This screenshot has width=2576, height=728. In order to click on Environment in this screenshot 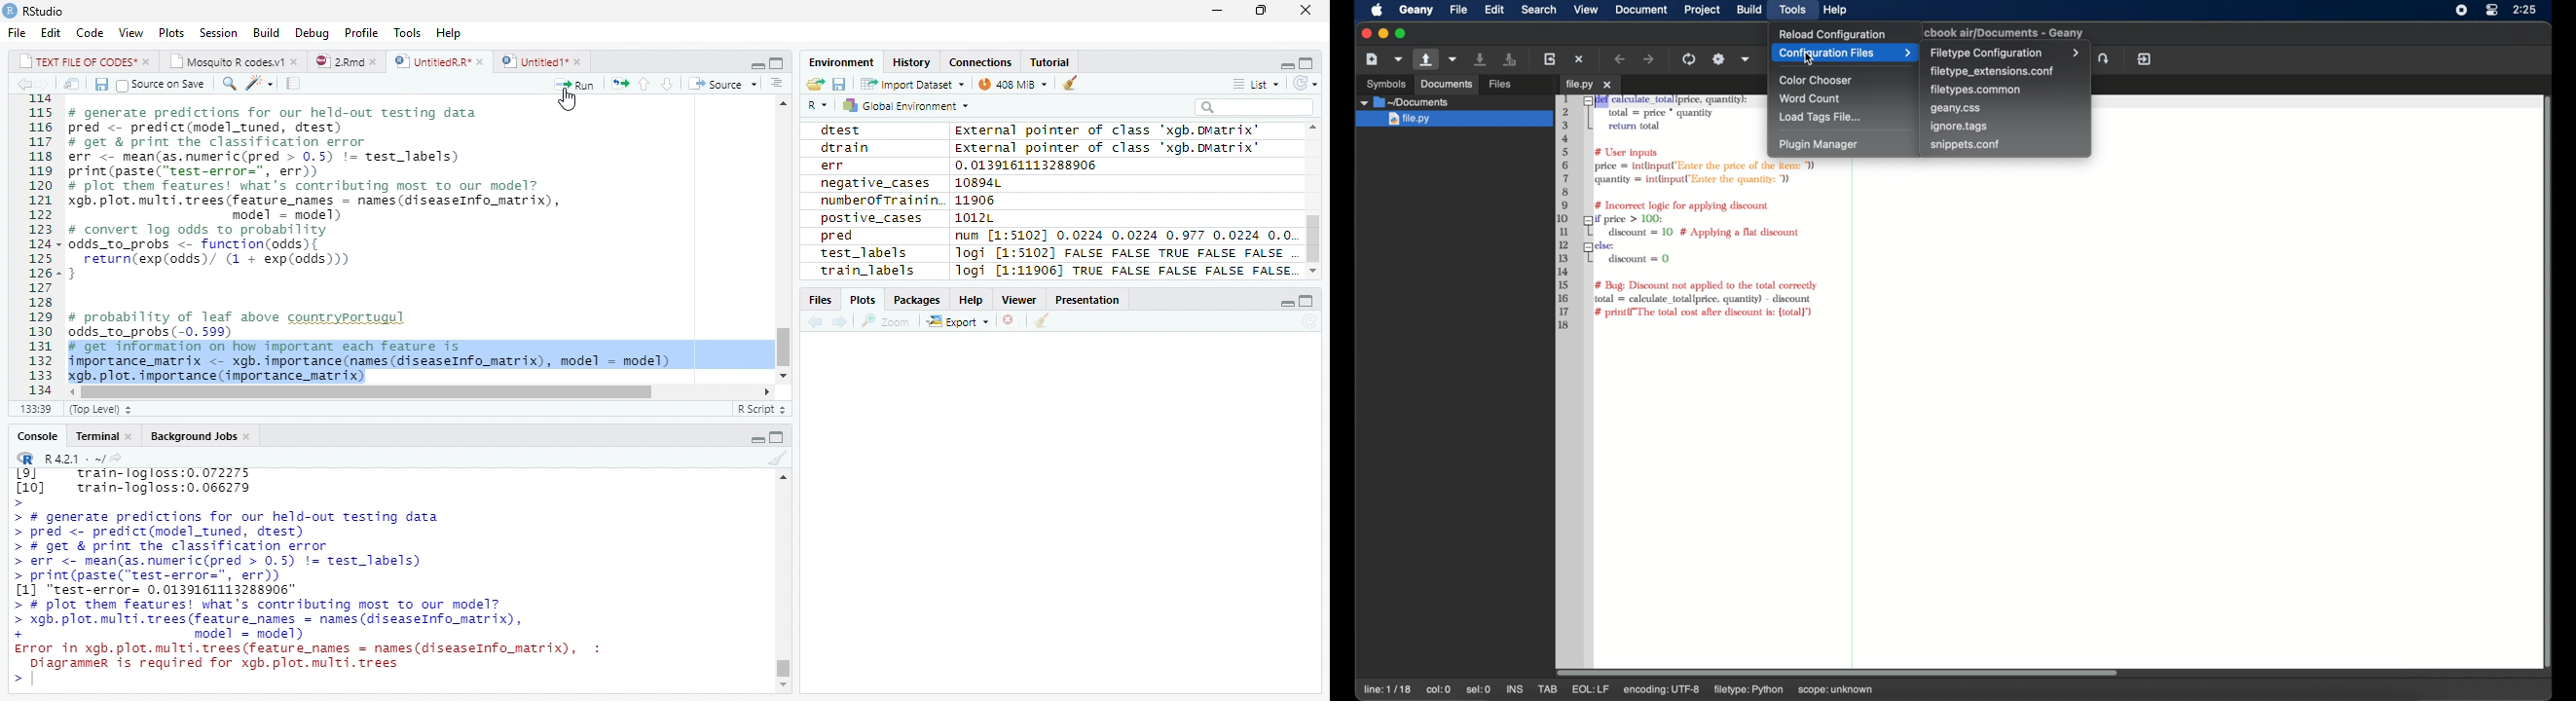, I will do `click(836, 61)`.